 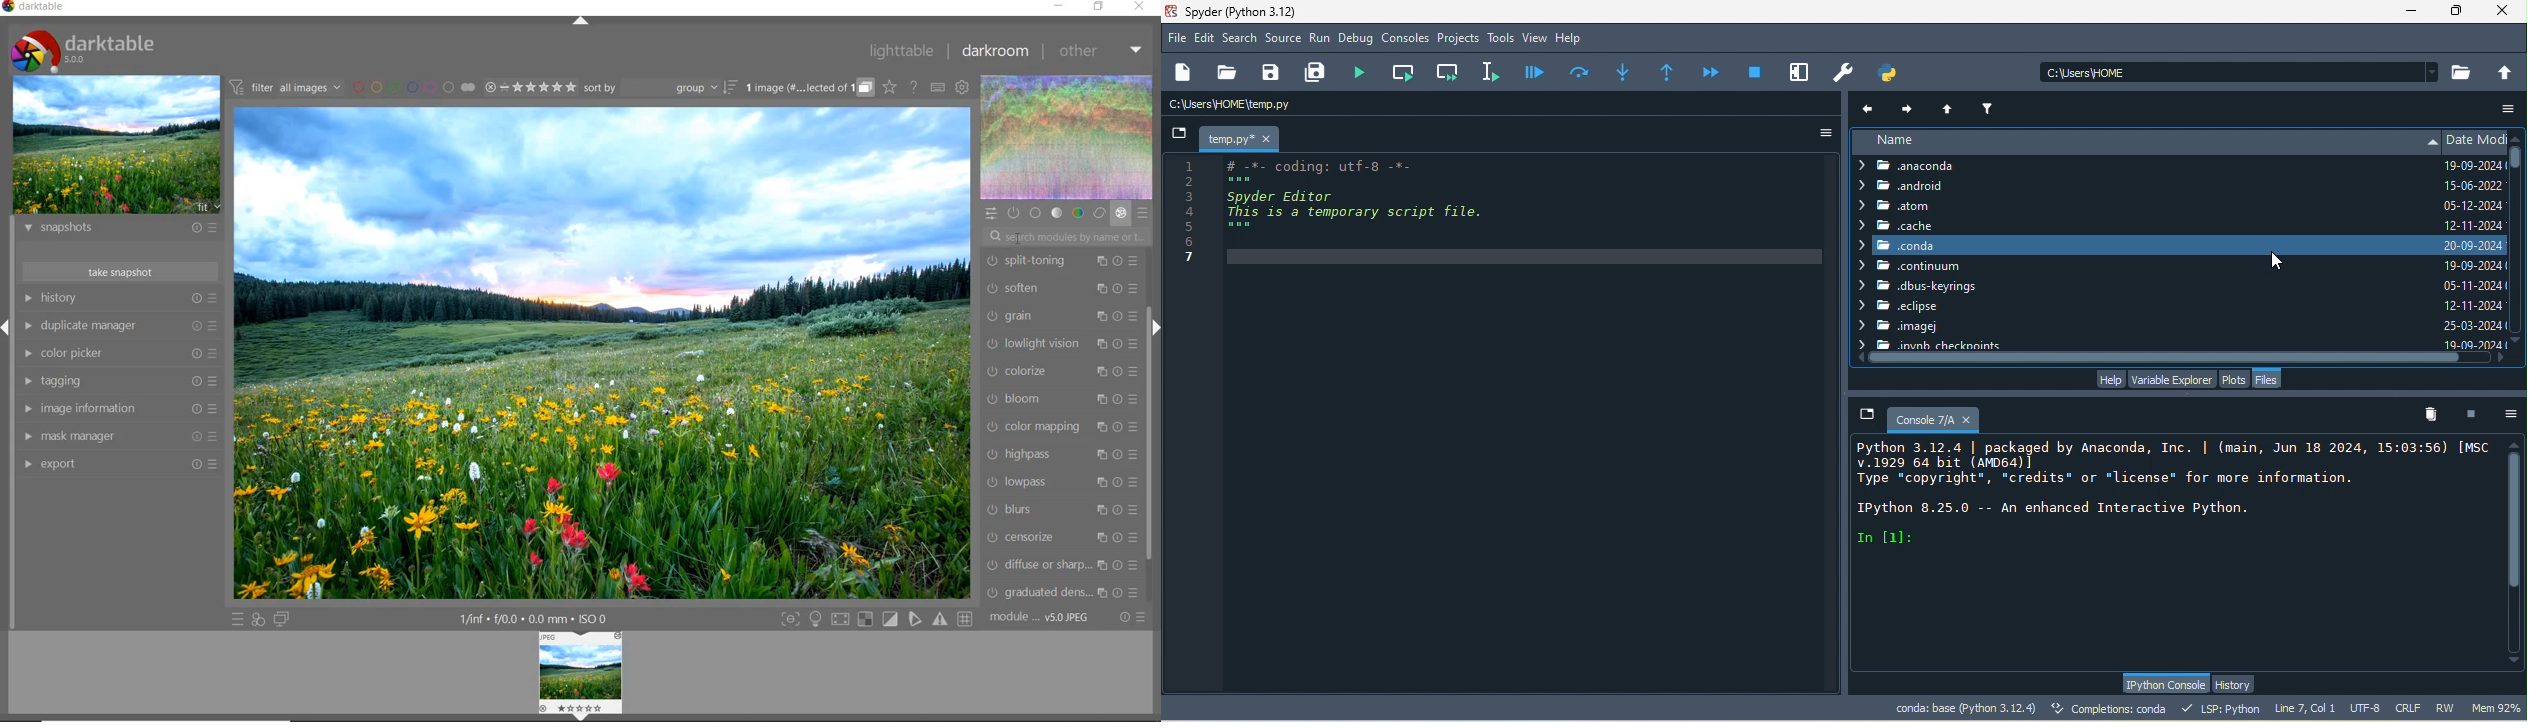 I want to click on presets, so click(x=1142, y=213).